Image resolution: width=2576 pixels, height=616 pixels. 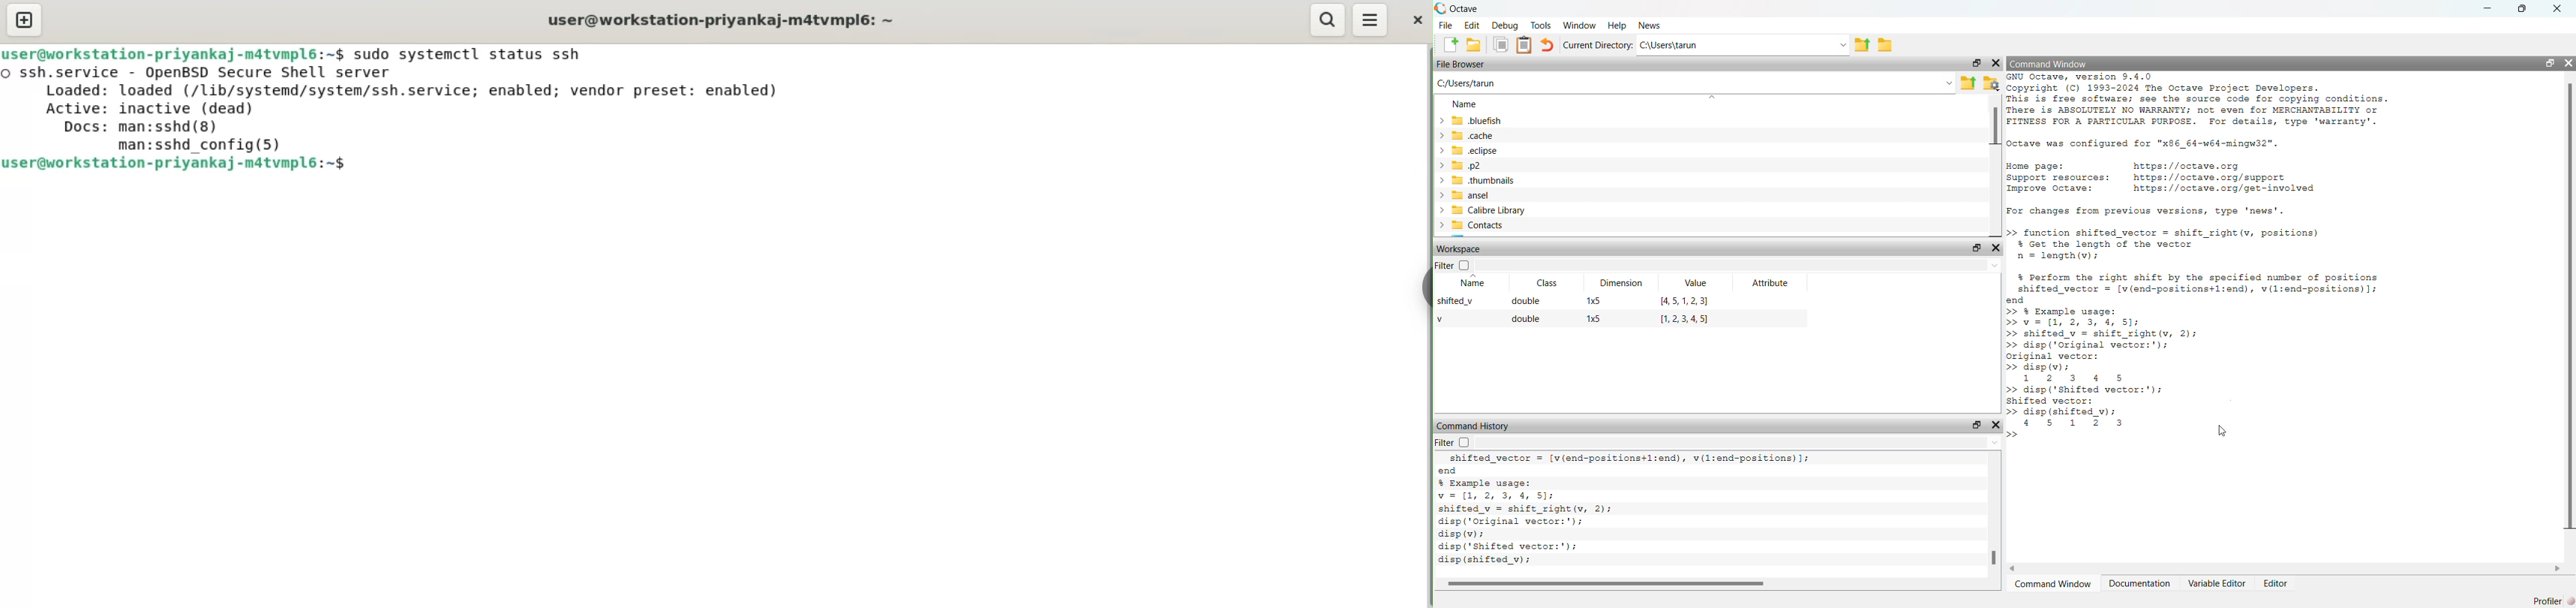 I want to click on debug, so click(x=1506, y=26).